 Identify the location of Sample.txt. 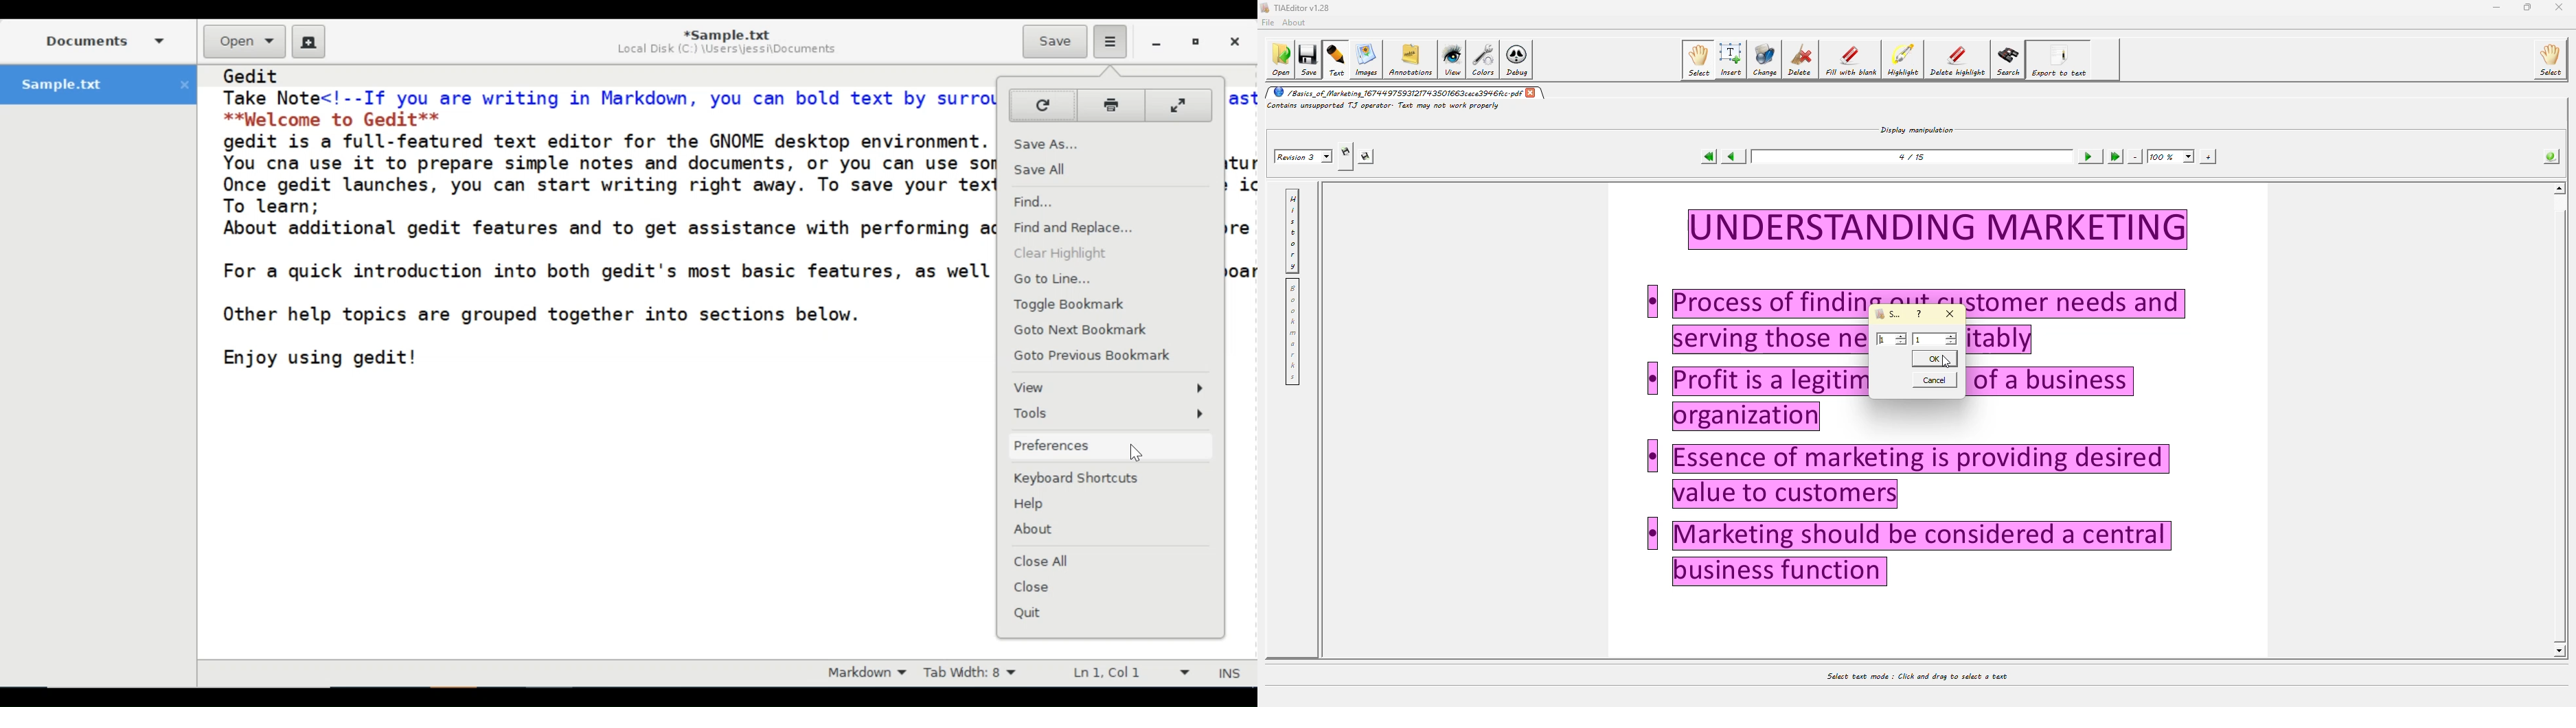
(98, 85).